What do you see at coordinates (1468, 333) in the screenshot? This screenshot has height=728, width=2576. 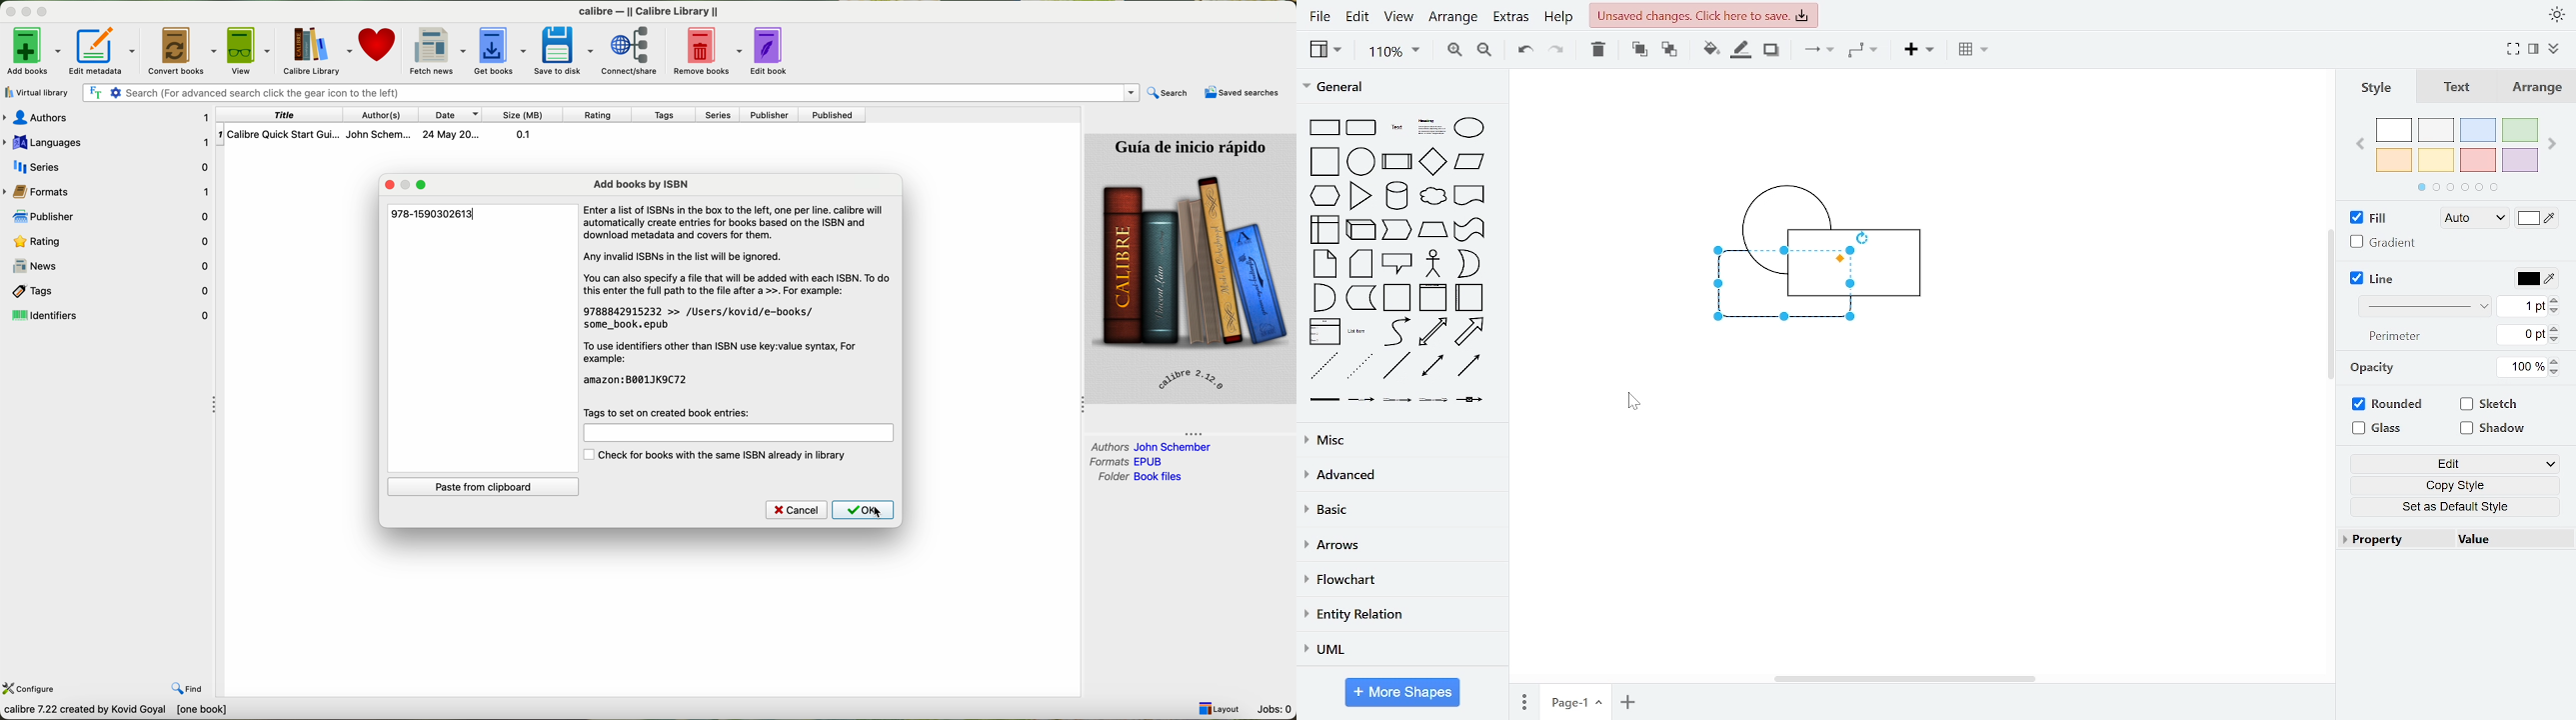 I see `arrow` at bounding box center [1468, 333].